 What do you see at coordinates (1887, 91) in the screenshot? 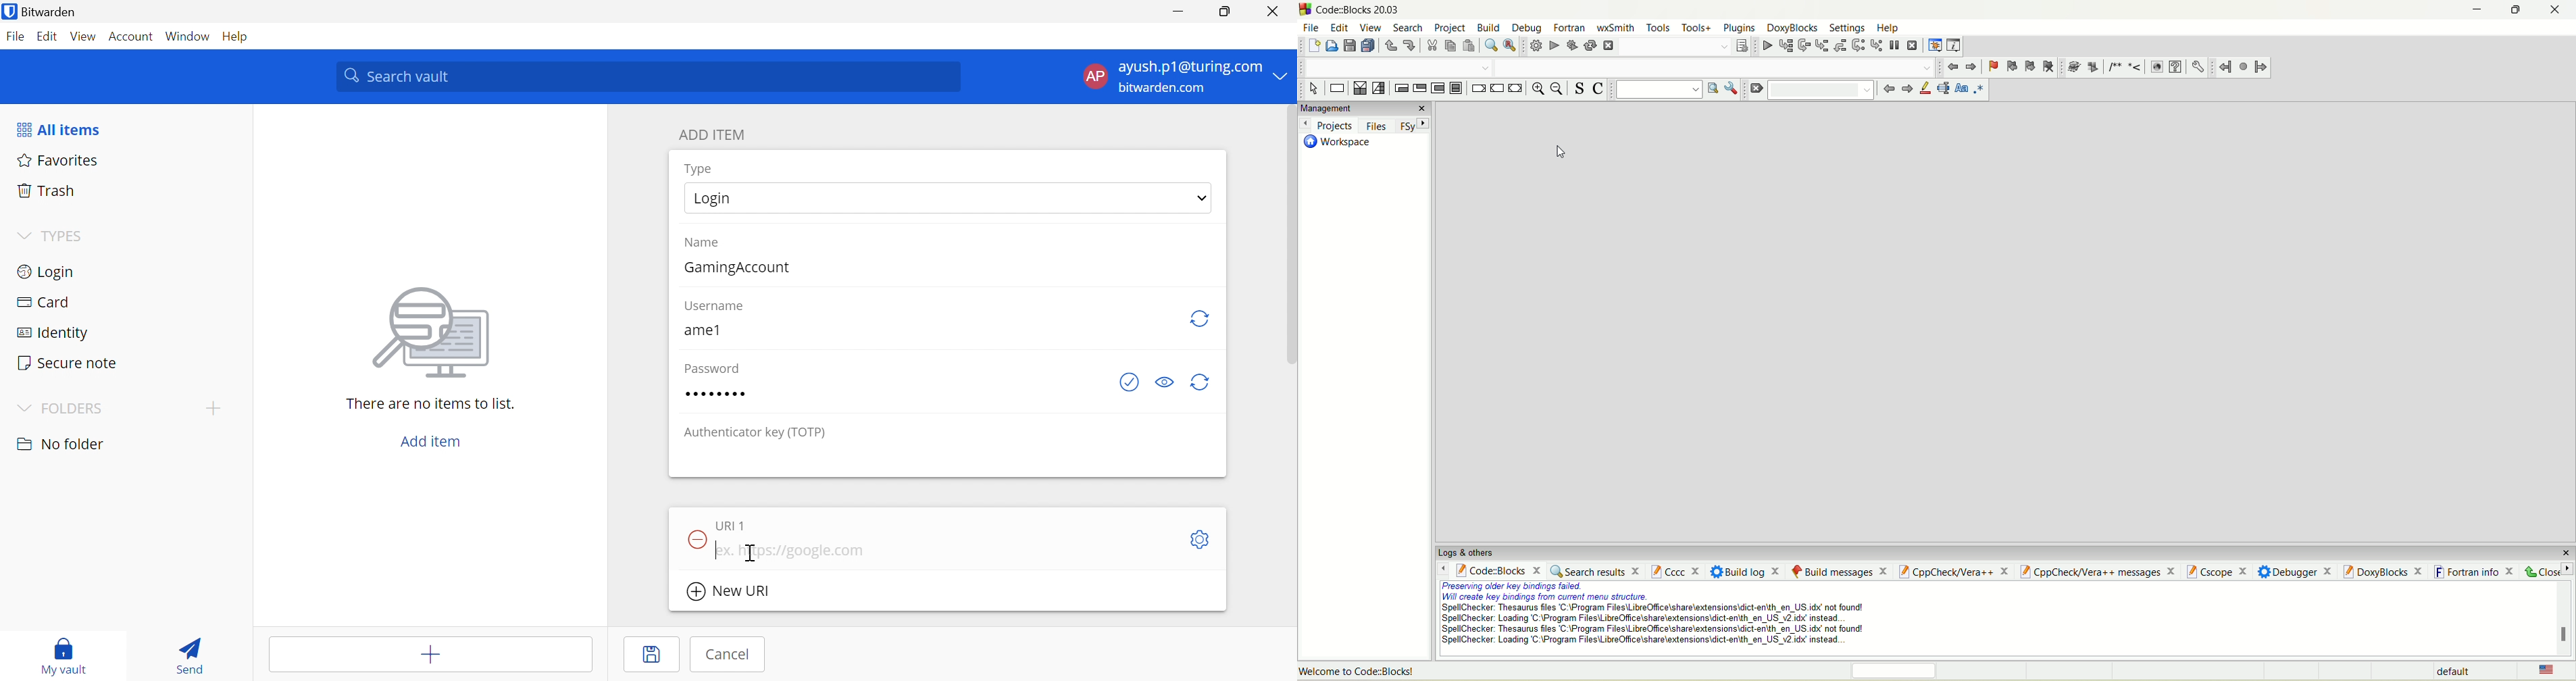
I see `previous` at bounding box center [1887, 91].